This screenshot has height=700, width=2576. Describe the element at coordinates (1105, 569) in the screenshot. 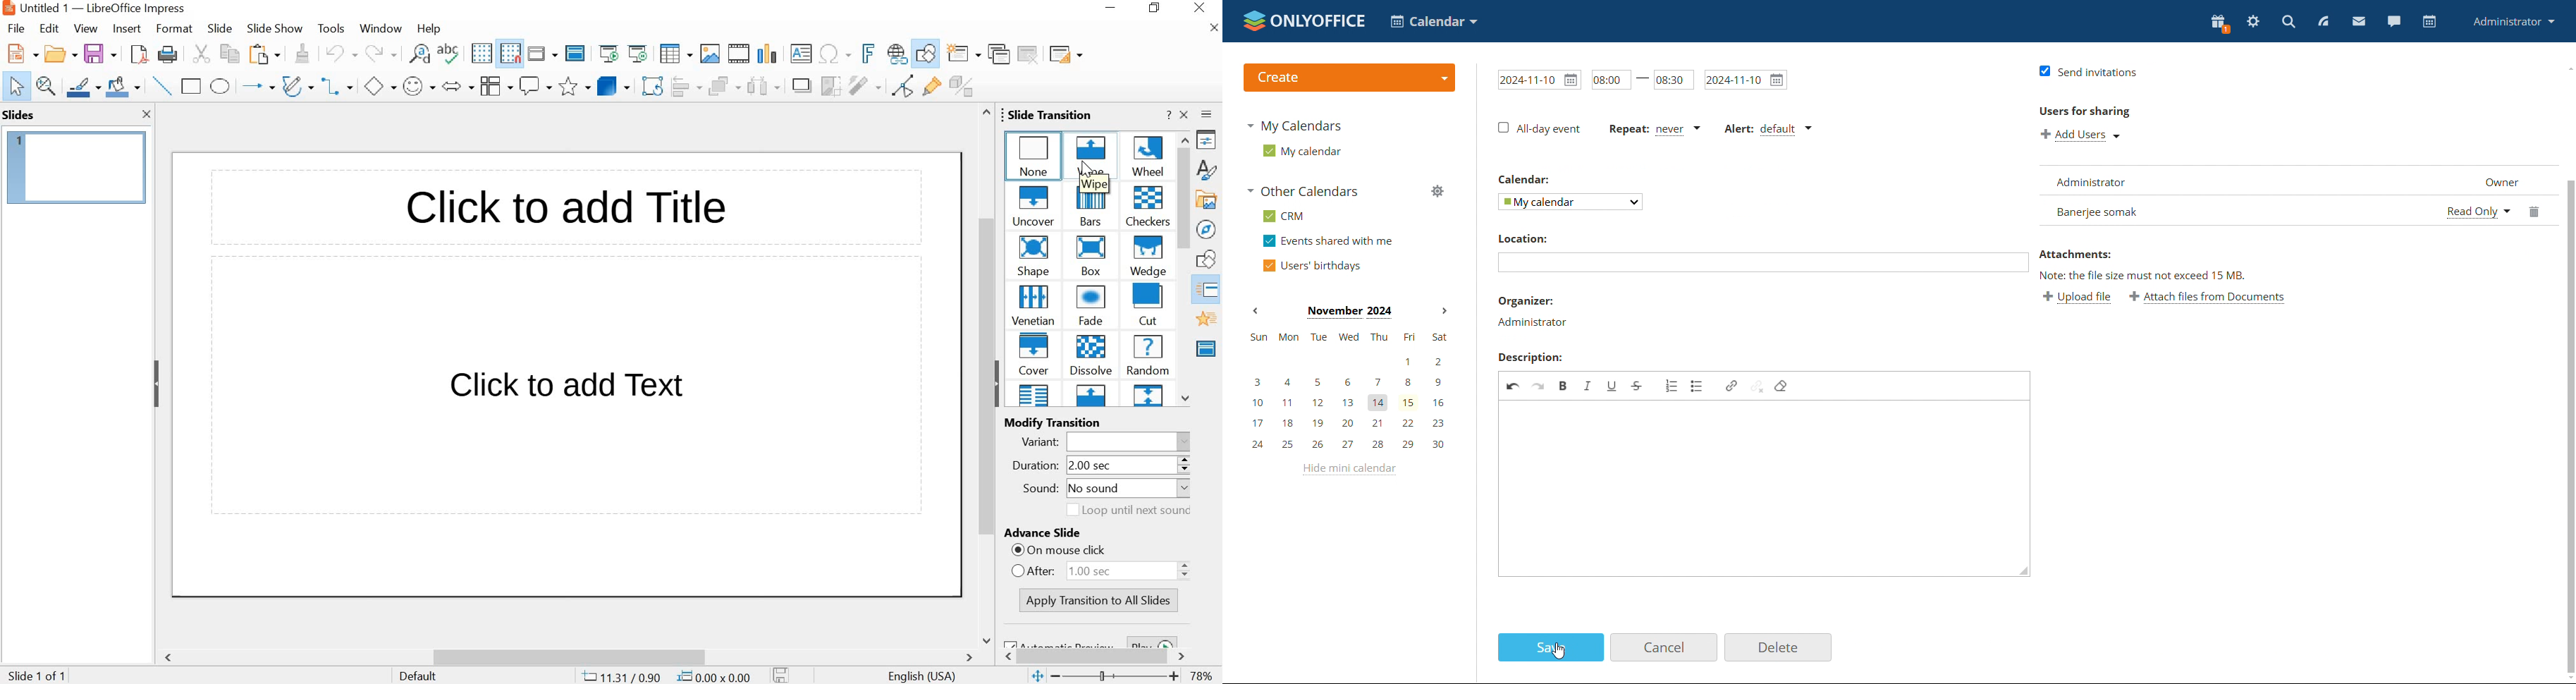

I see `AFTER` at that location.